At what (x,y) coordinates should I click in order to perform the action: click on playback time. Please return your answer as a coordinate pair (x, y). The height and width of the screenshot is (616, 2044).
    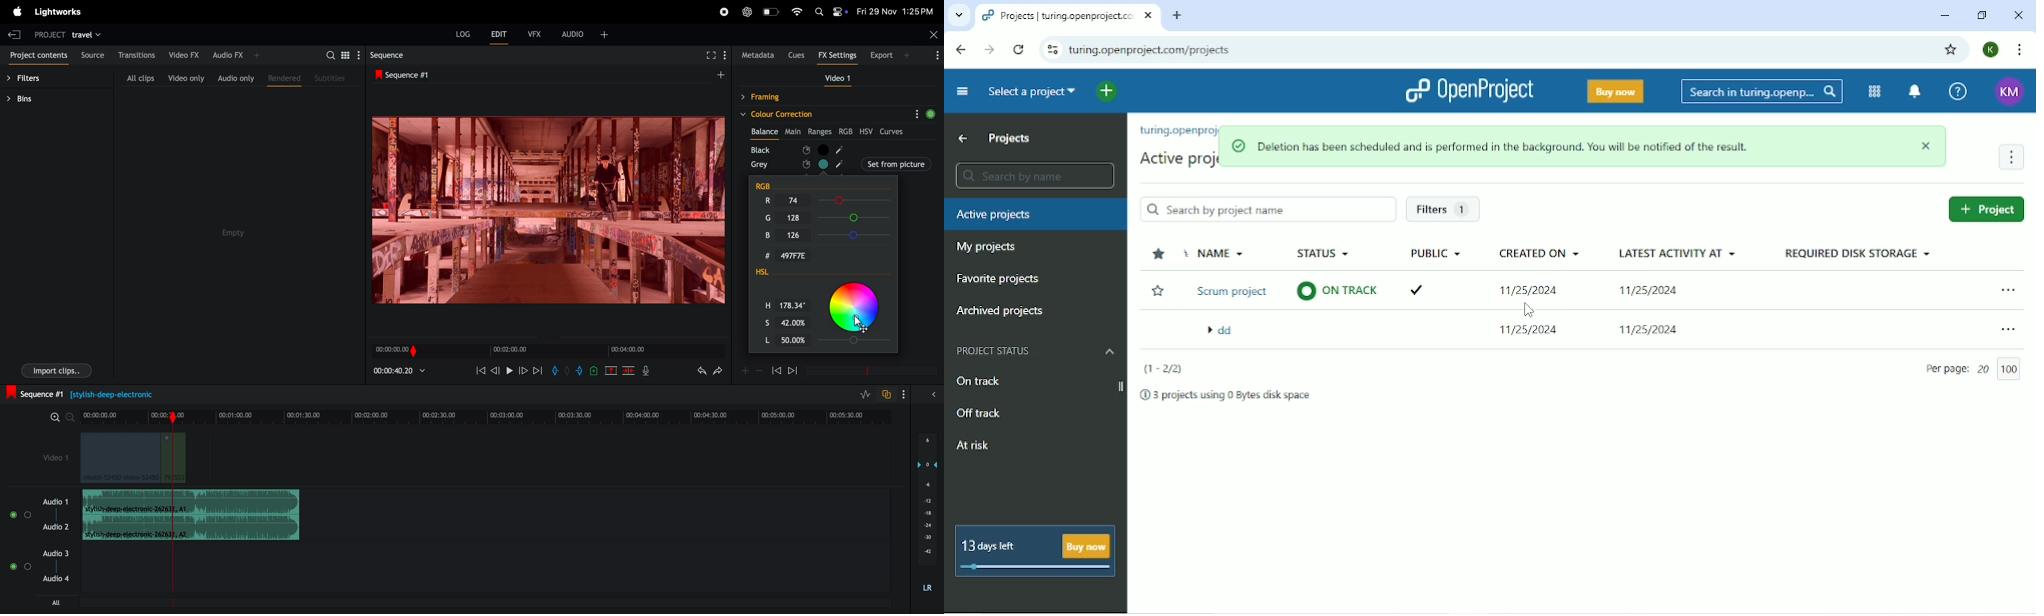
    Looking at the image, I should click on (405, 372).